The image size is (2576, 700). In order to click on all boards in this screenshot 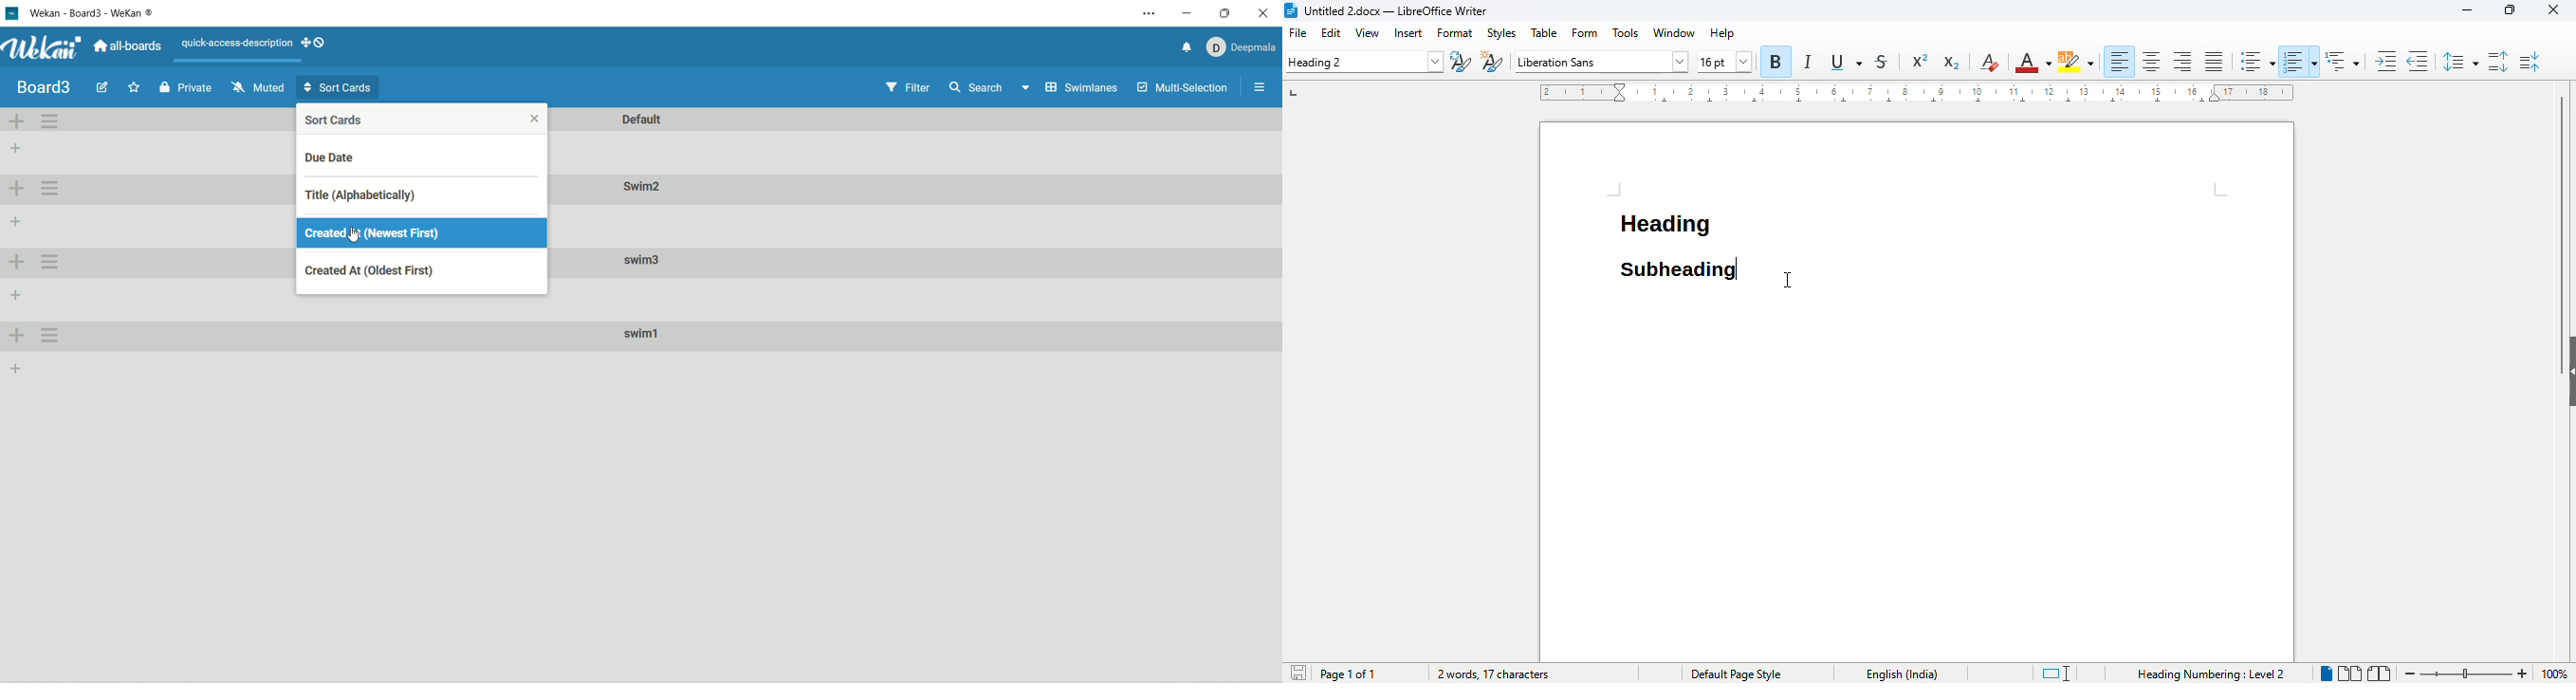, I will do `click(130, 47)`.